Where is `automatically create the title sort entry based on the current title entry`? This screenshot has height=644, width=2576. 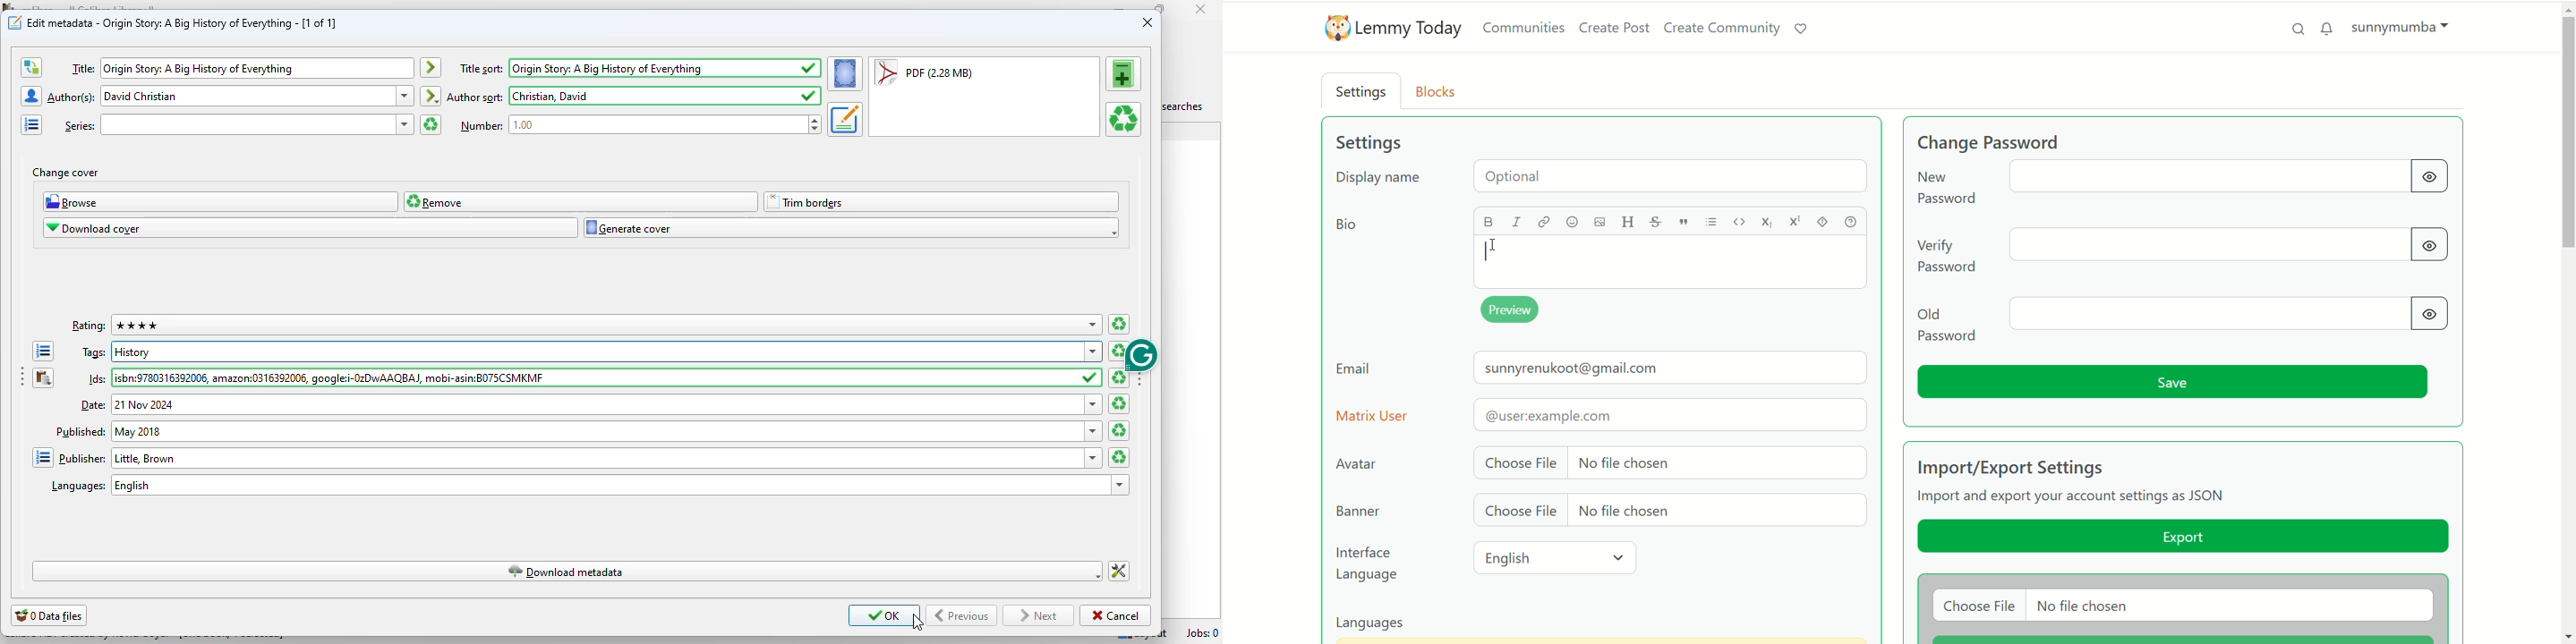 automatically create the title sort entry based on the current title entry is located at coordinates (431, 68).